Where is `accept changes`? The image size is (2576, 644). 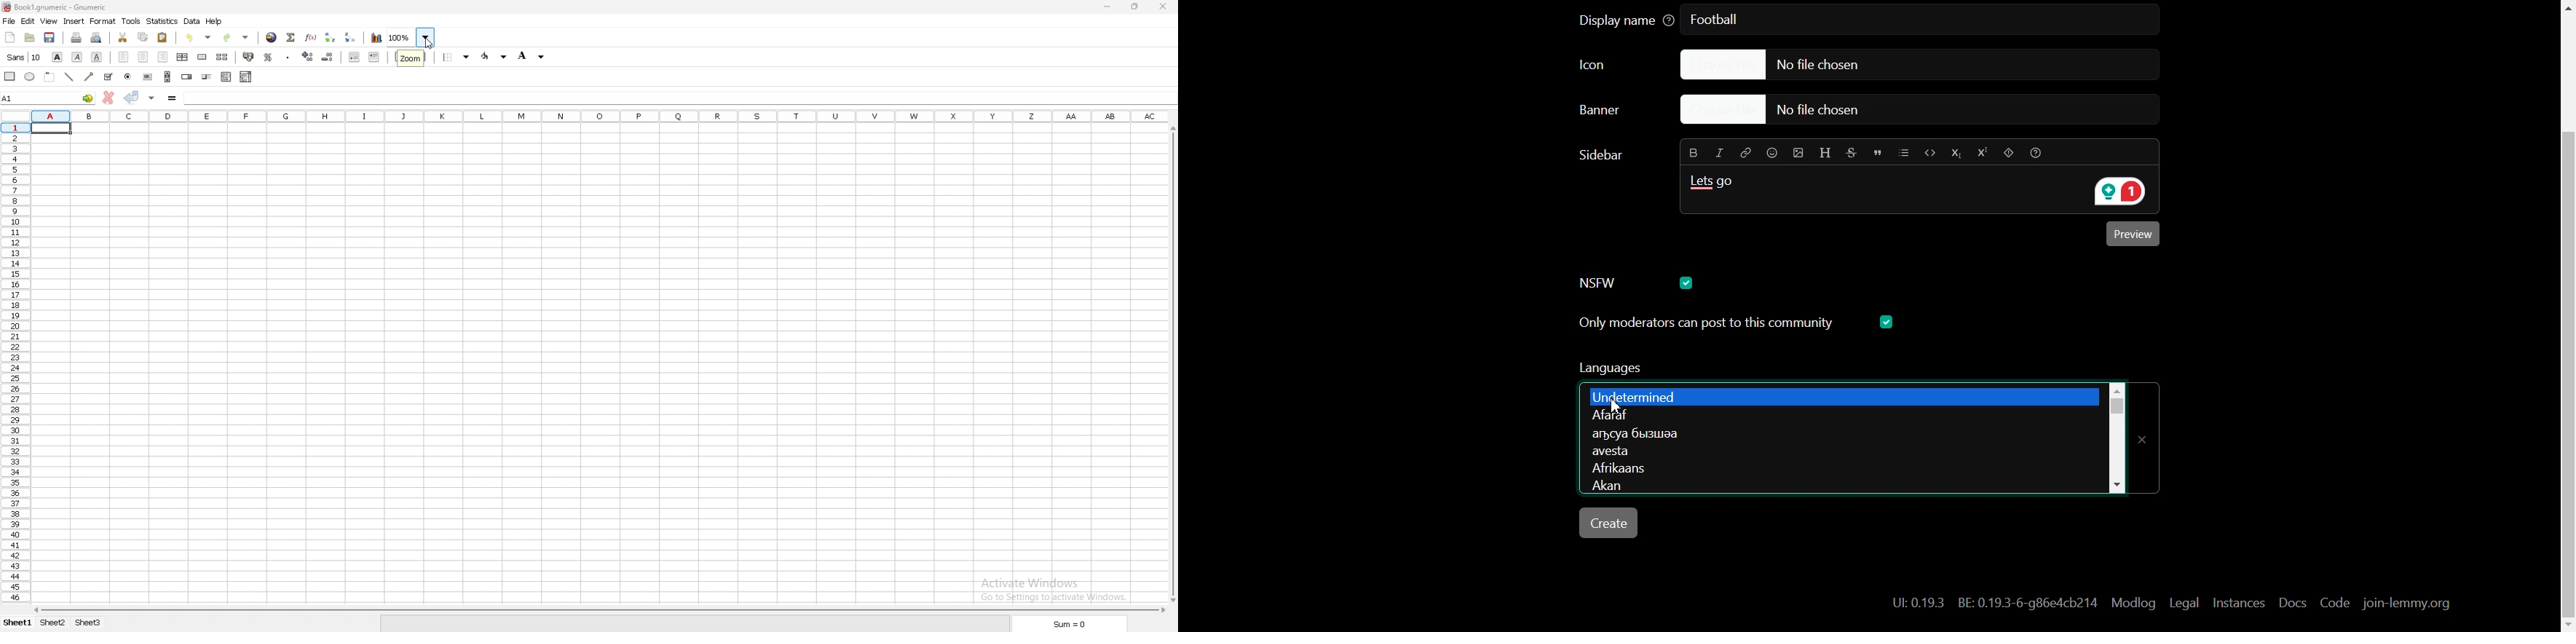
accept changes is located at coordinates (131, 97).